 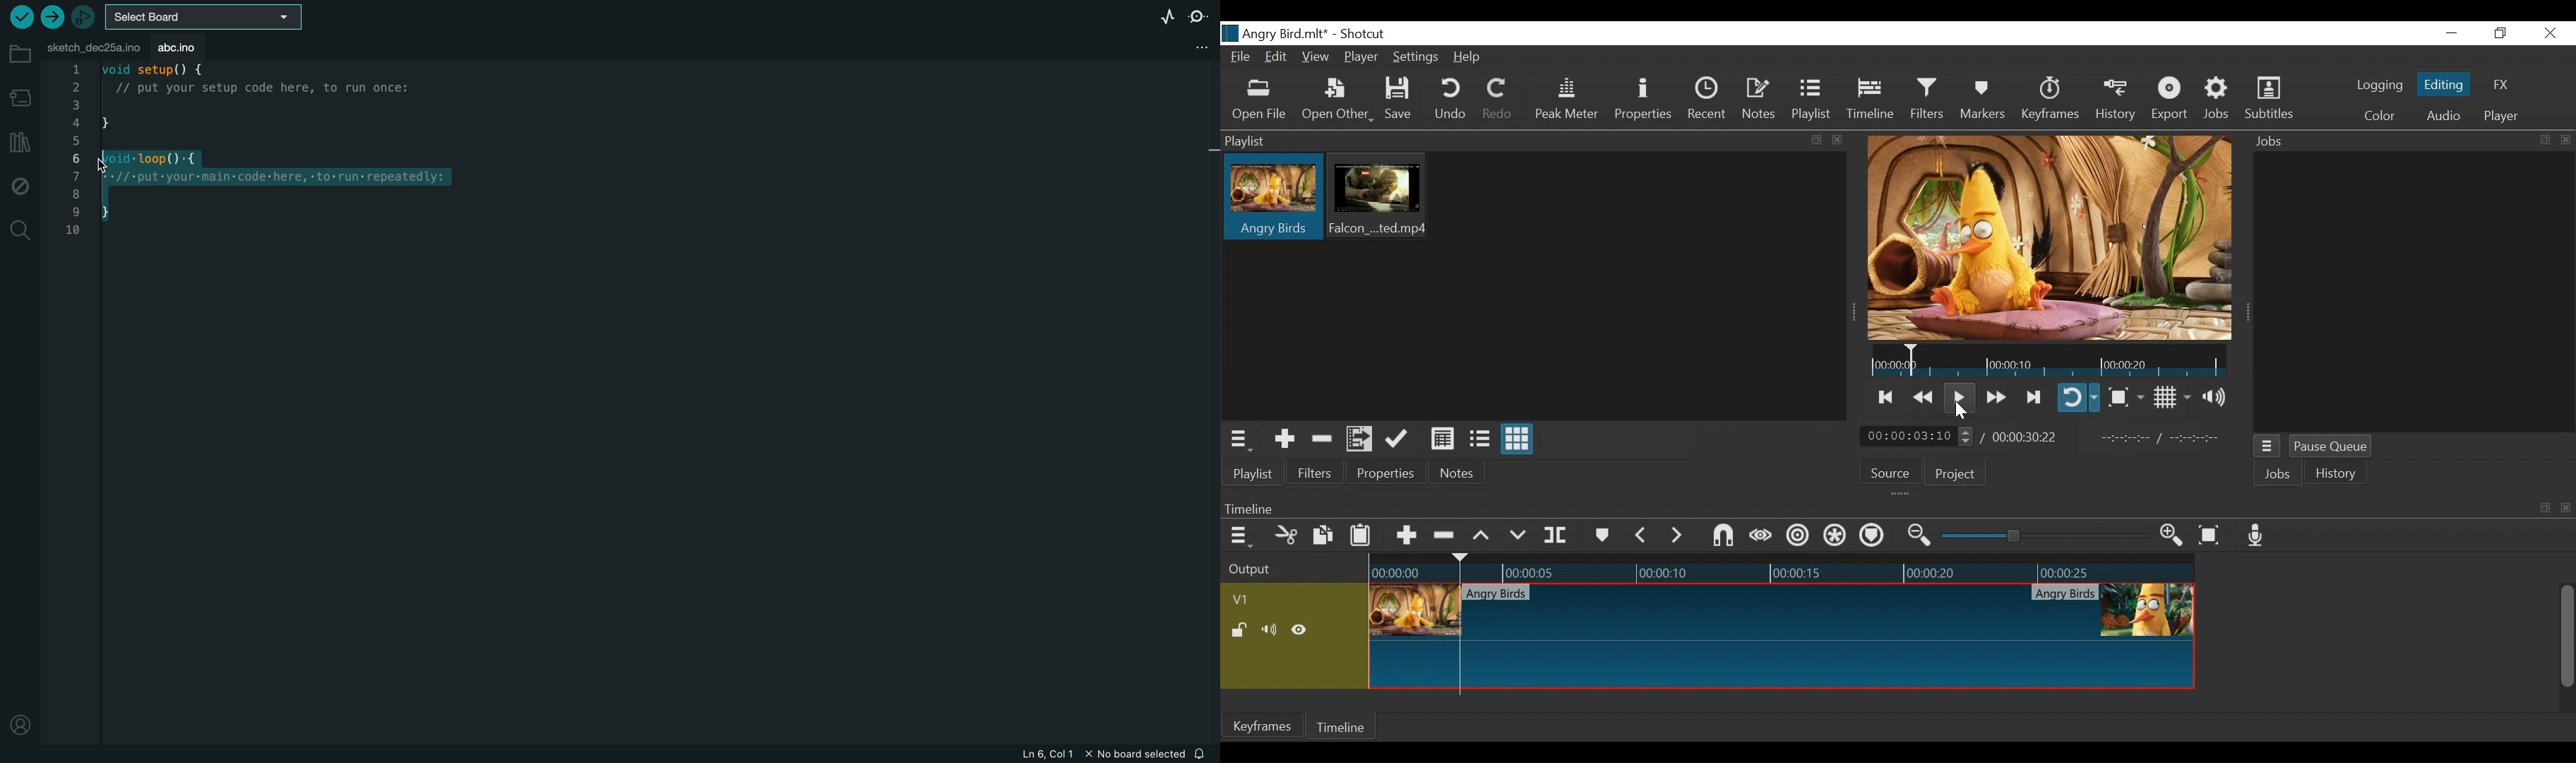 I want to click on Cut, so click(x=1286, y=535).